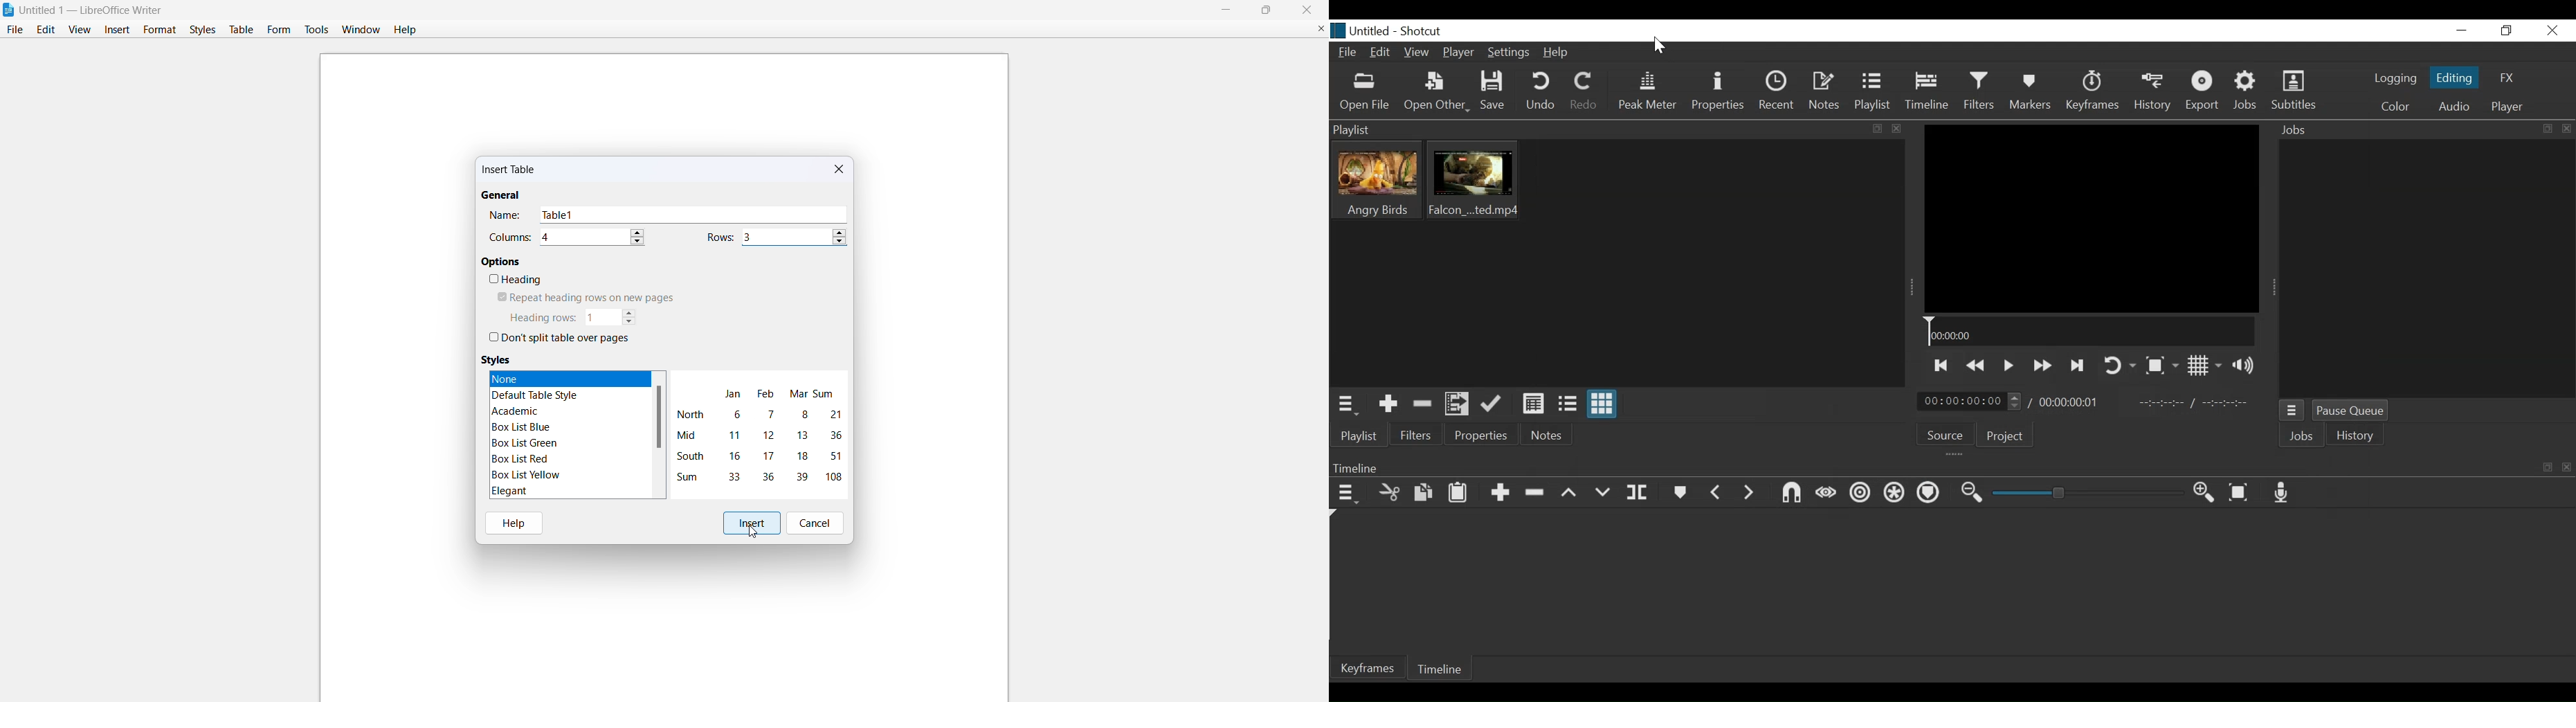  What do you see at coordinates (359, 29) in the screenshot?
I see `window` at bounding box center [359, 29].